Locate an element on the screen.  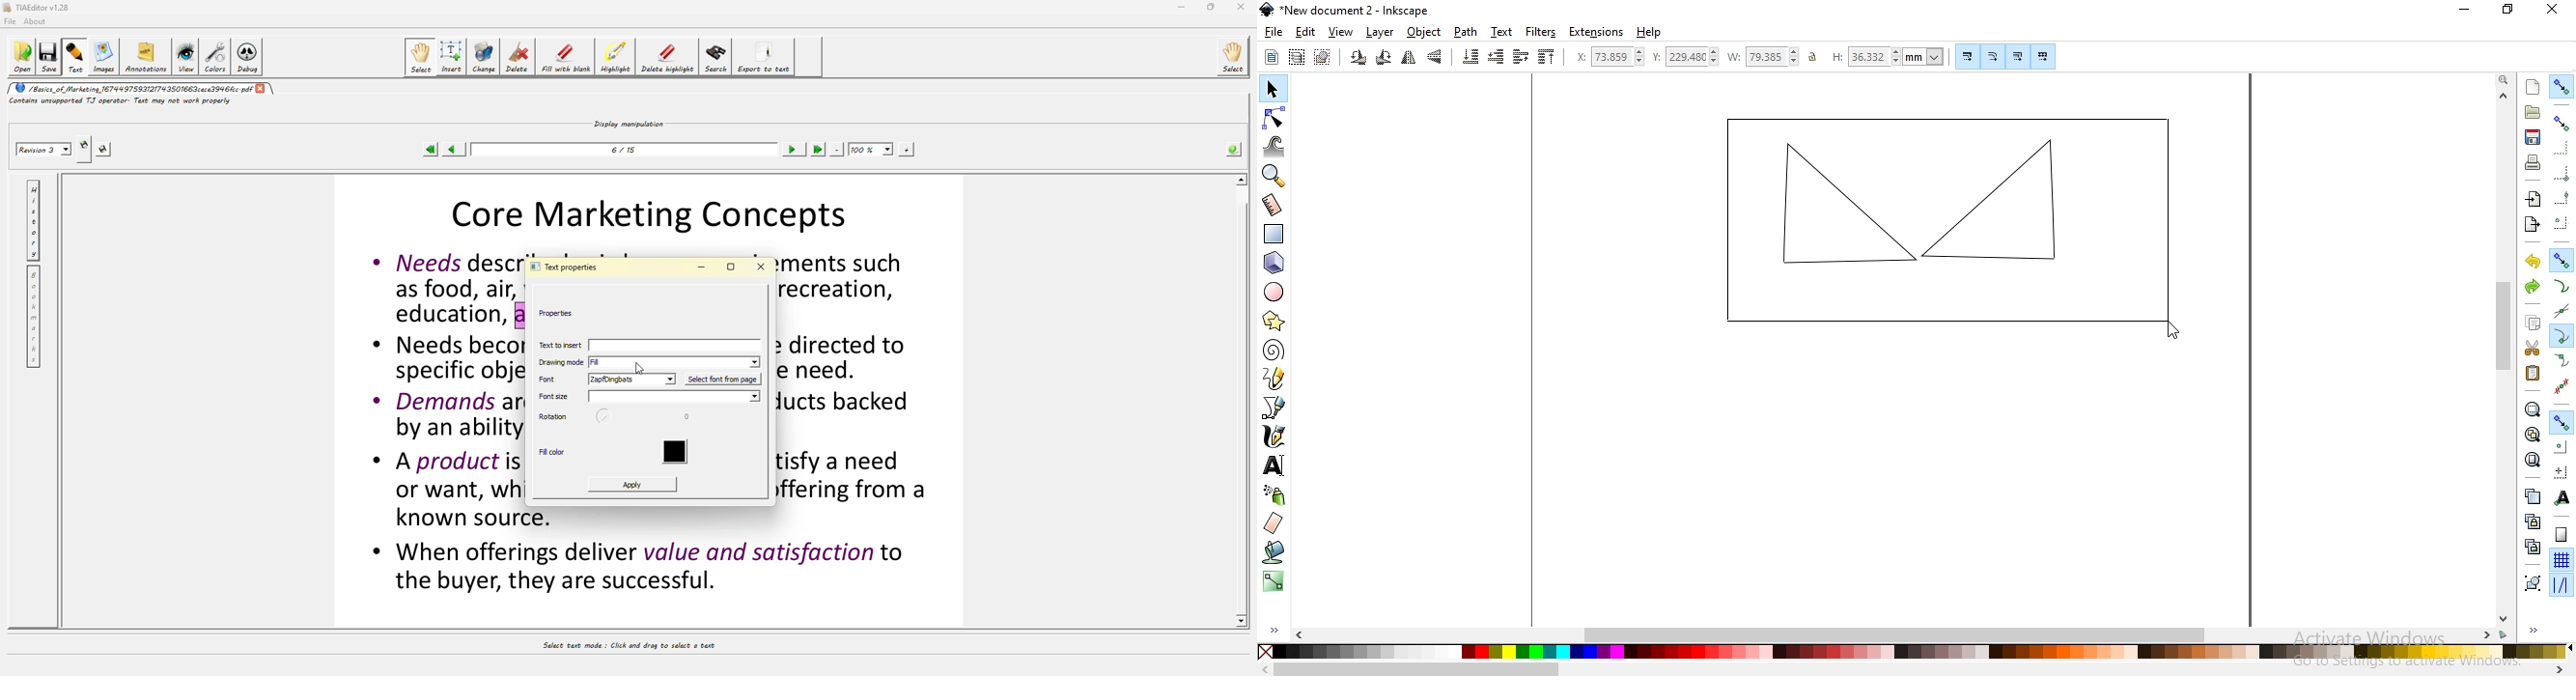
zoom to fit selection in window is located at coordinates (2533, 409).